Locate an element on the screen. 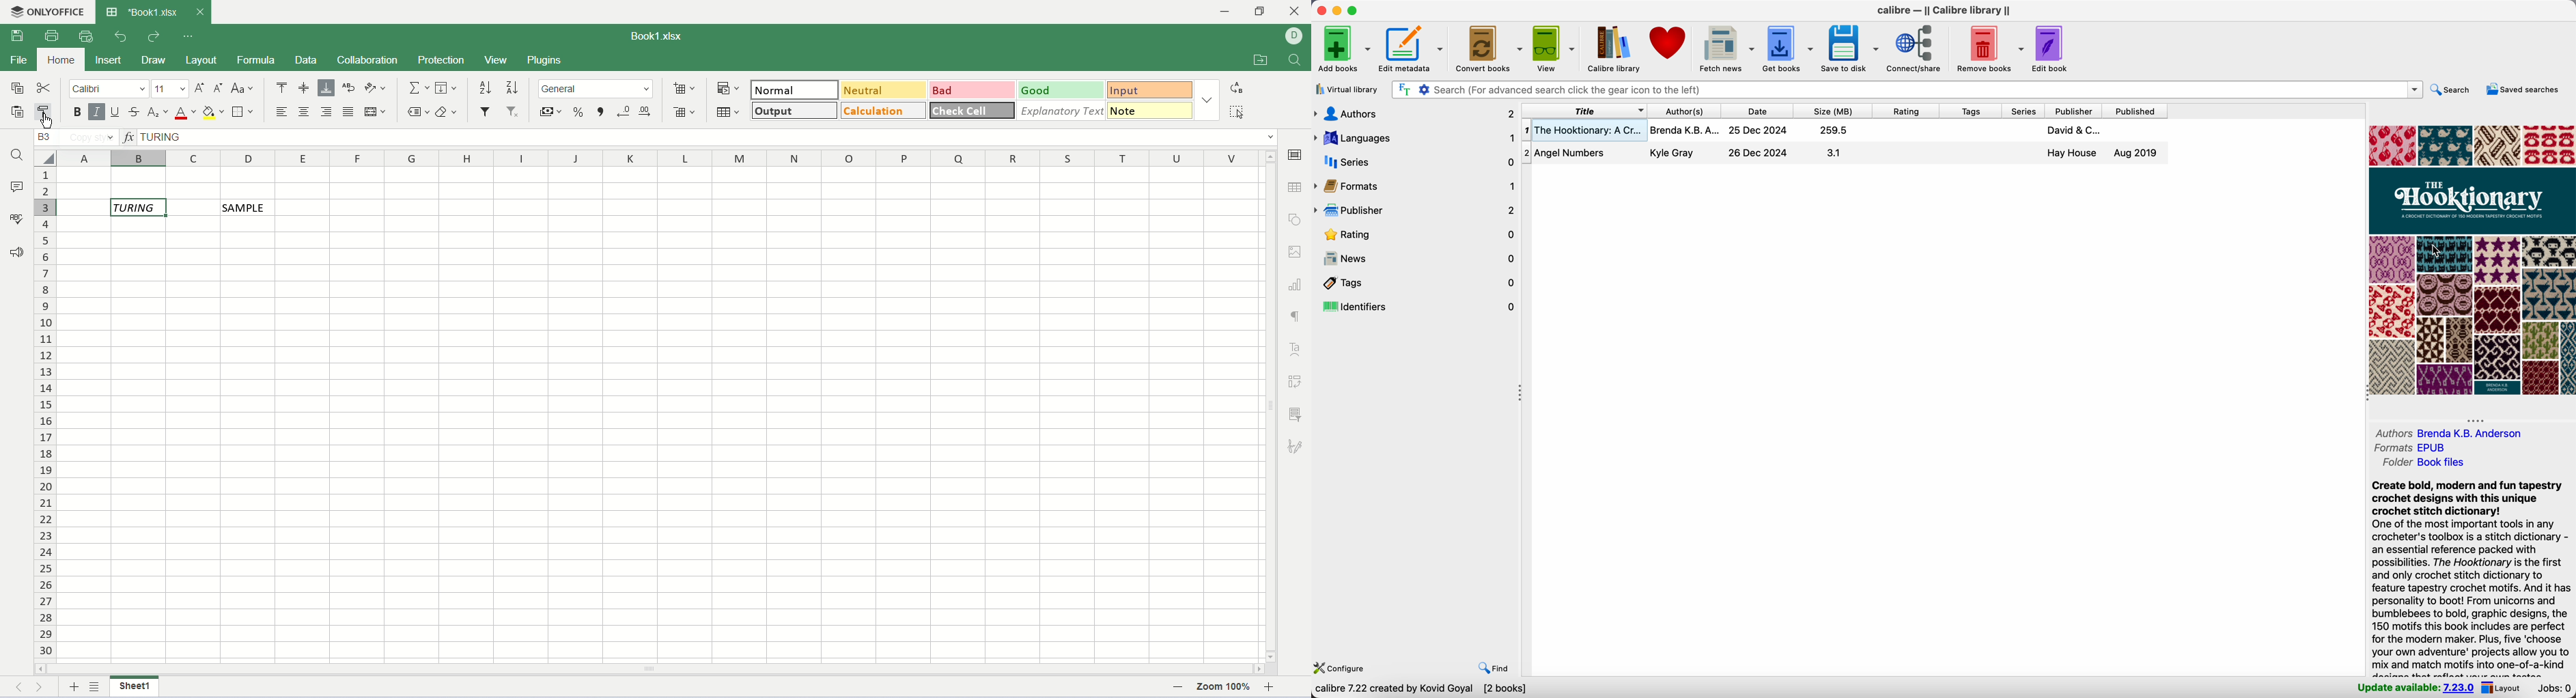 The image size is (2576, 700). layout is located at coordinates (204, 62).